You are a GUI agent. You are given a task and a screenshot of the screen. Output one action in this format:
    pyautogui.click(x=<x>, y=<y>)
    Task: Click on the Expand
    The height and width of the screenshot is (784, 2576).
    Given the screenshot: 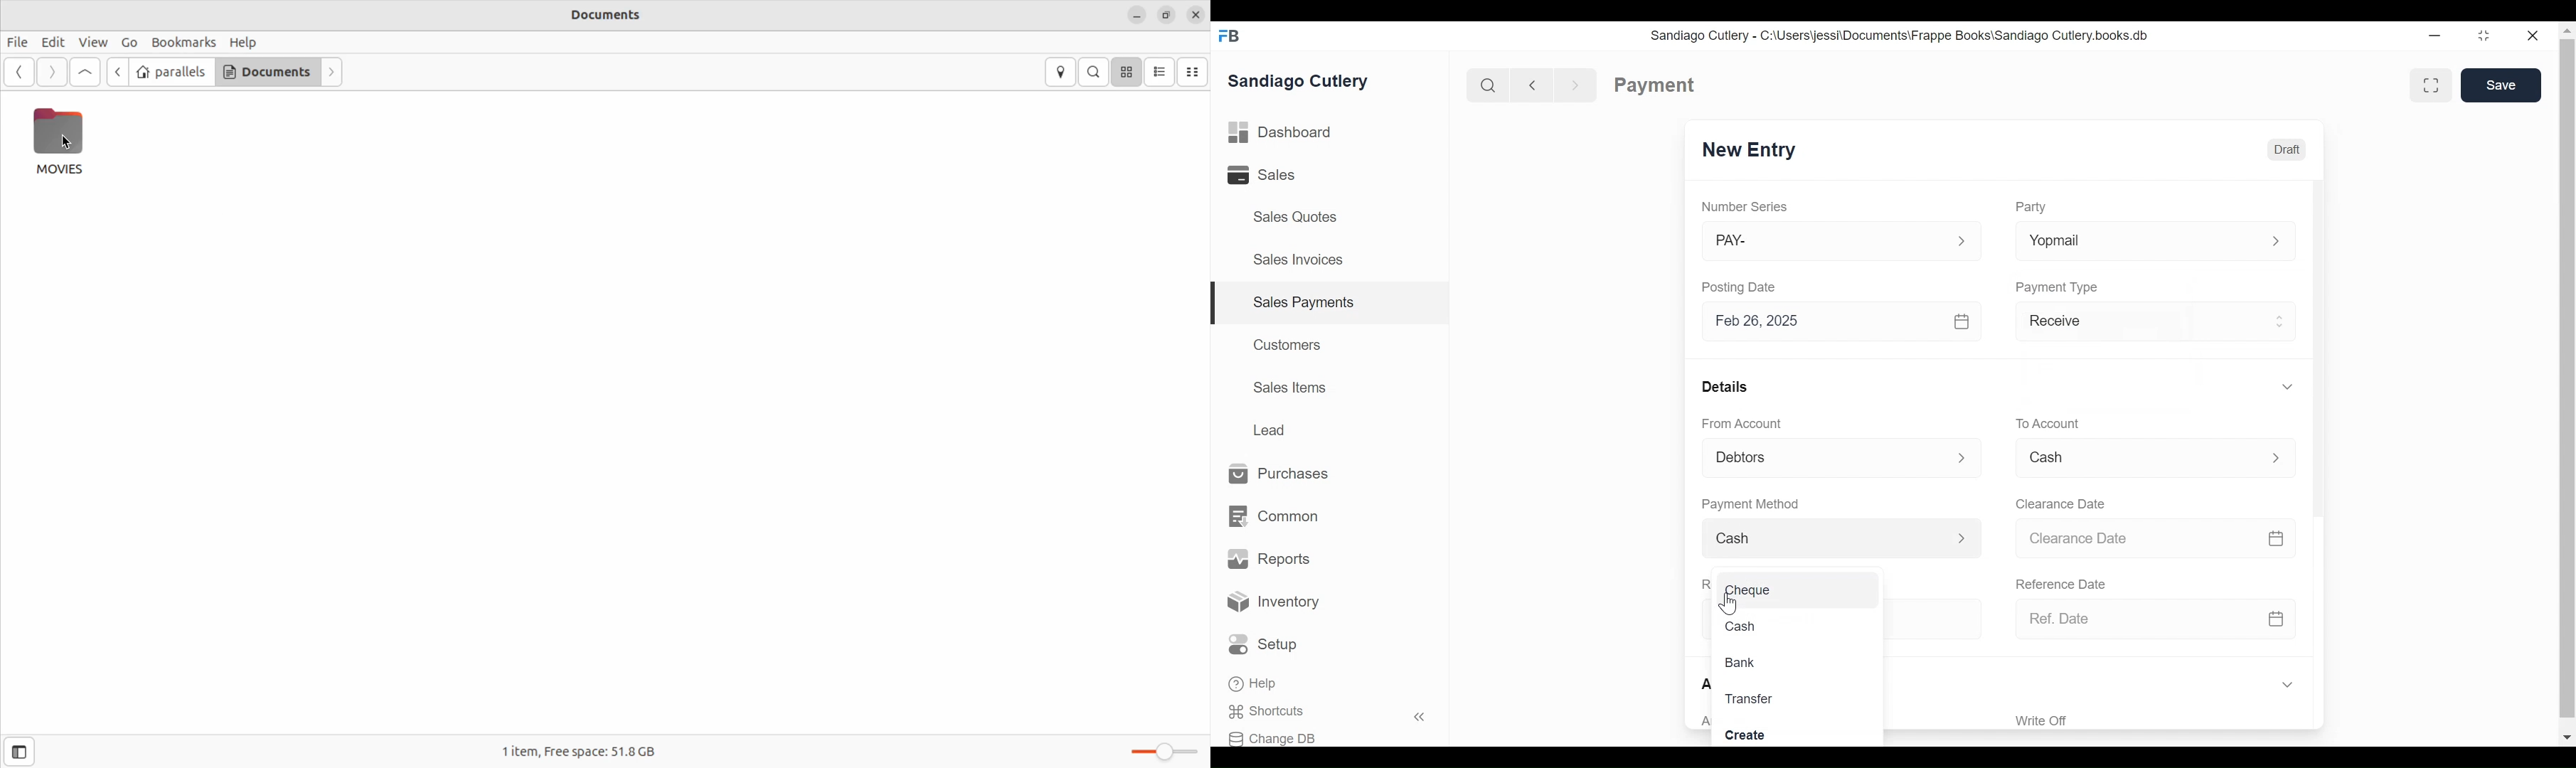 What is the action you would take?
    pyautogui.click(x=2282, y=322)
    